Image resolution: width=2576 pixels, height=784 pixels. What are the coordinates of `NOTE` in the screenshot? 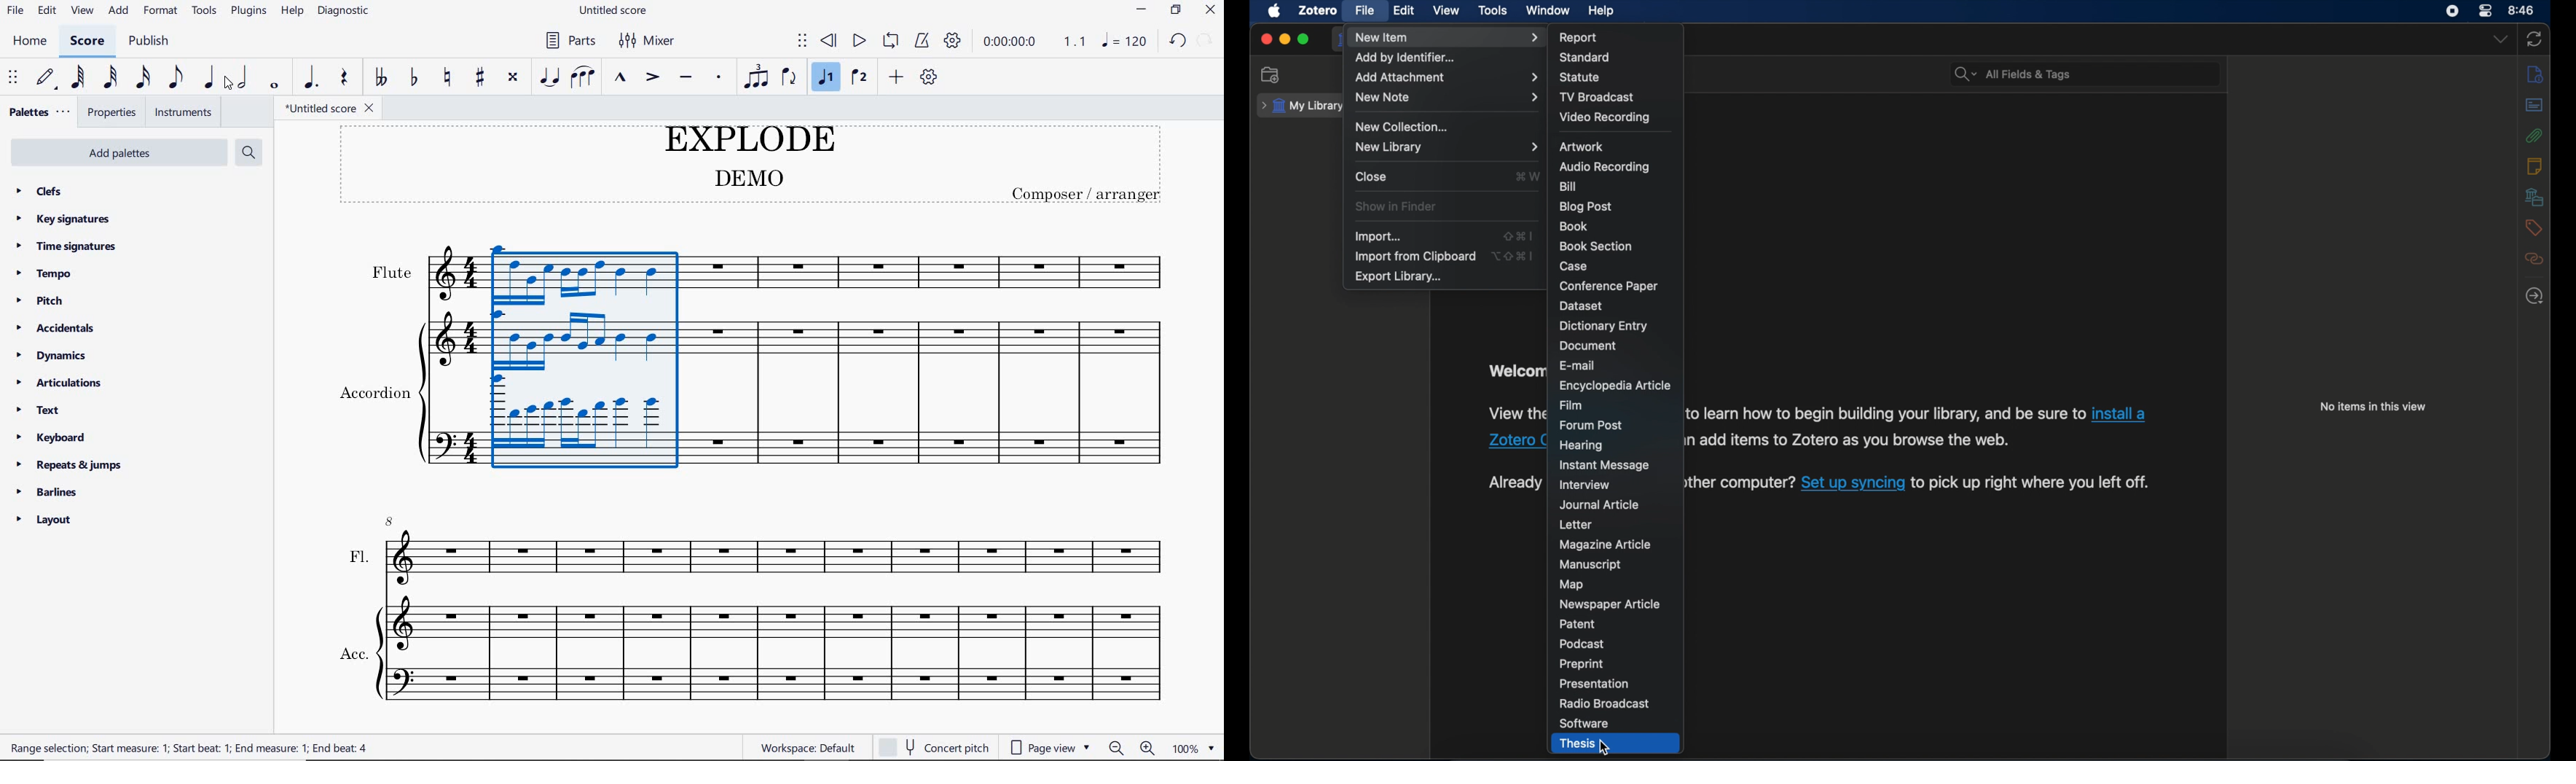 It's located at (1124, 42).